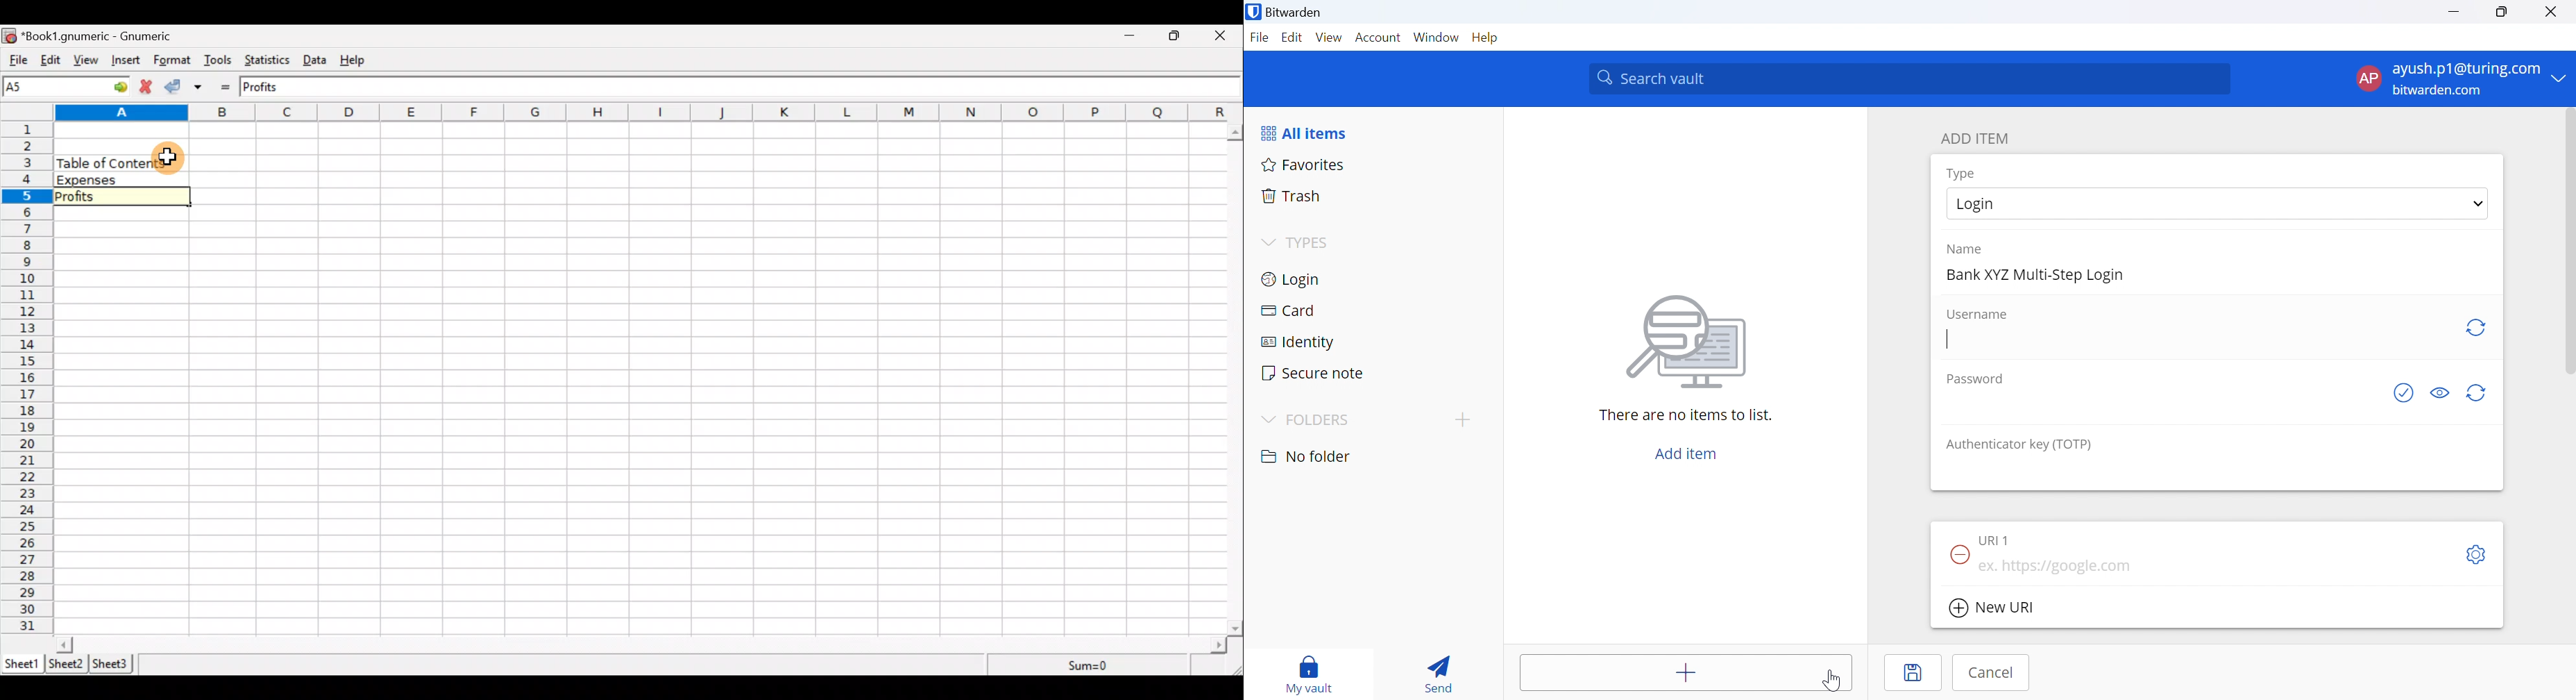 Image resolution: width=2576 pixels, height=700 pixels. What do you see at coordinates (228, 87) in the screenshot?
I see `Enter formula` at bounding box center [228, 87].